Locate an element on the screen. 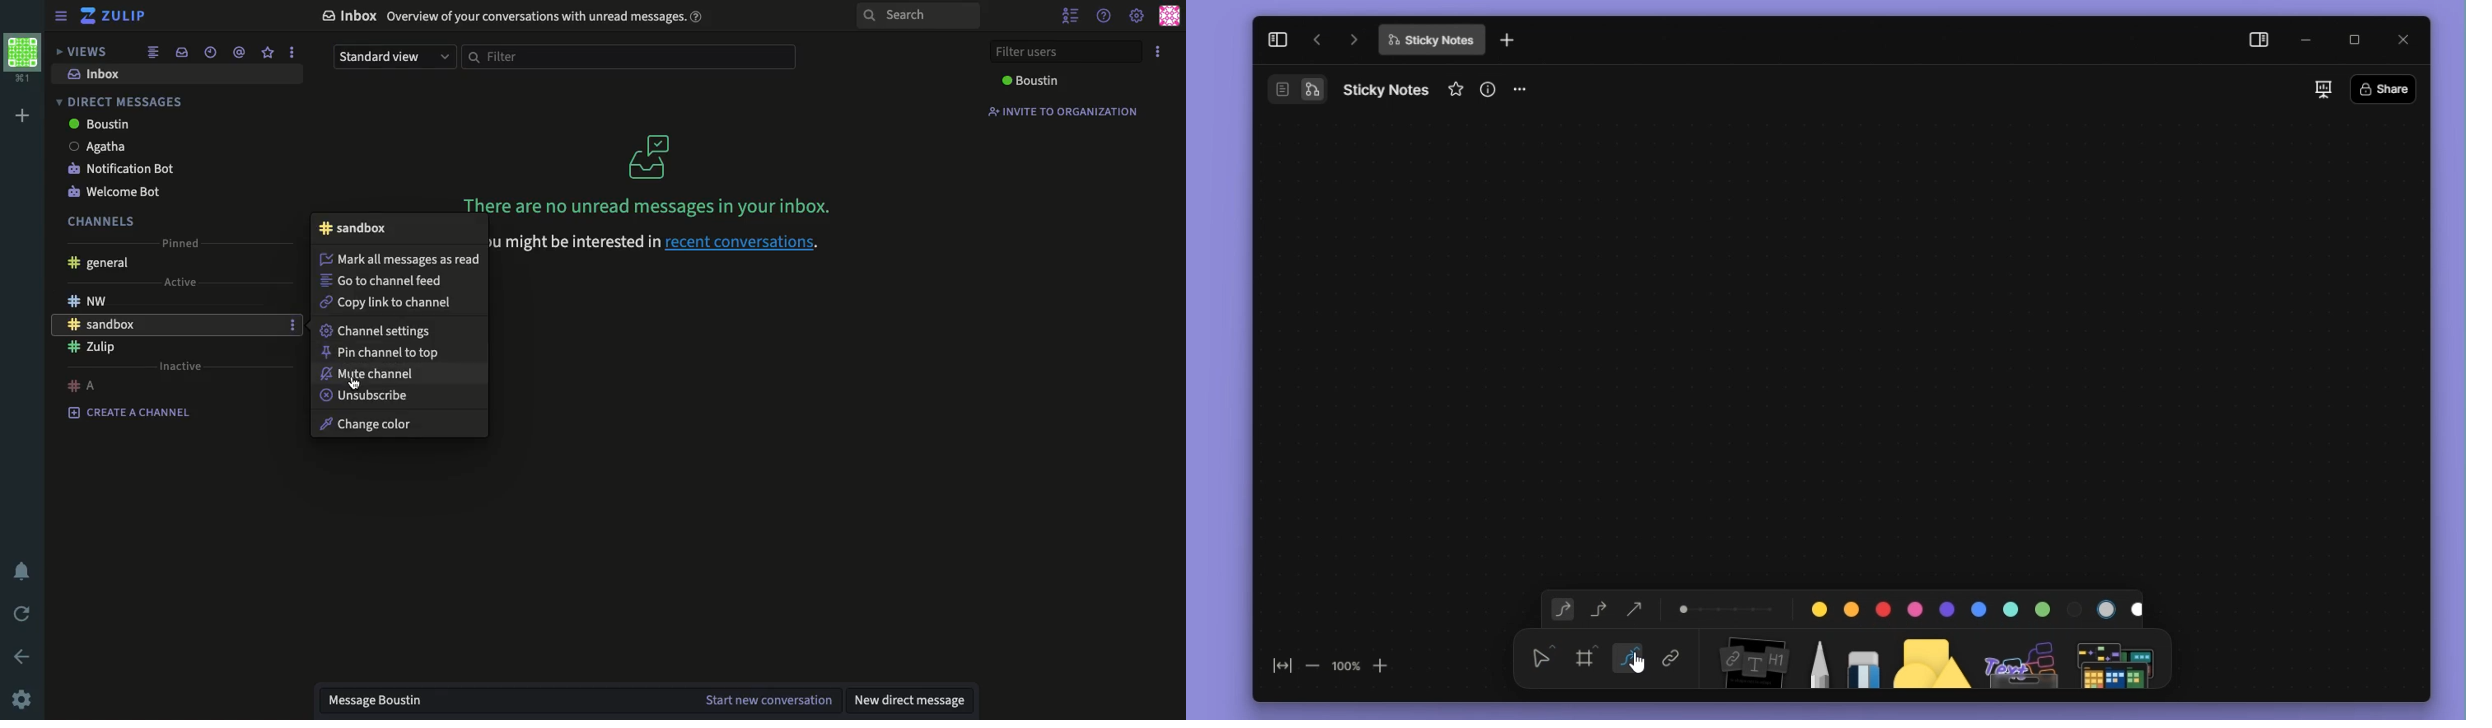  options is located at coordinates (1157, 52).